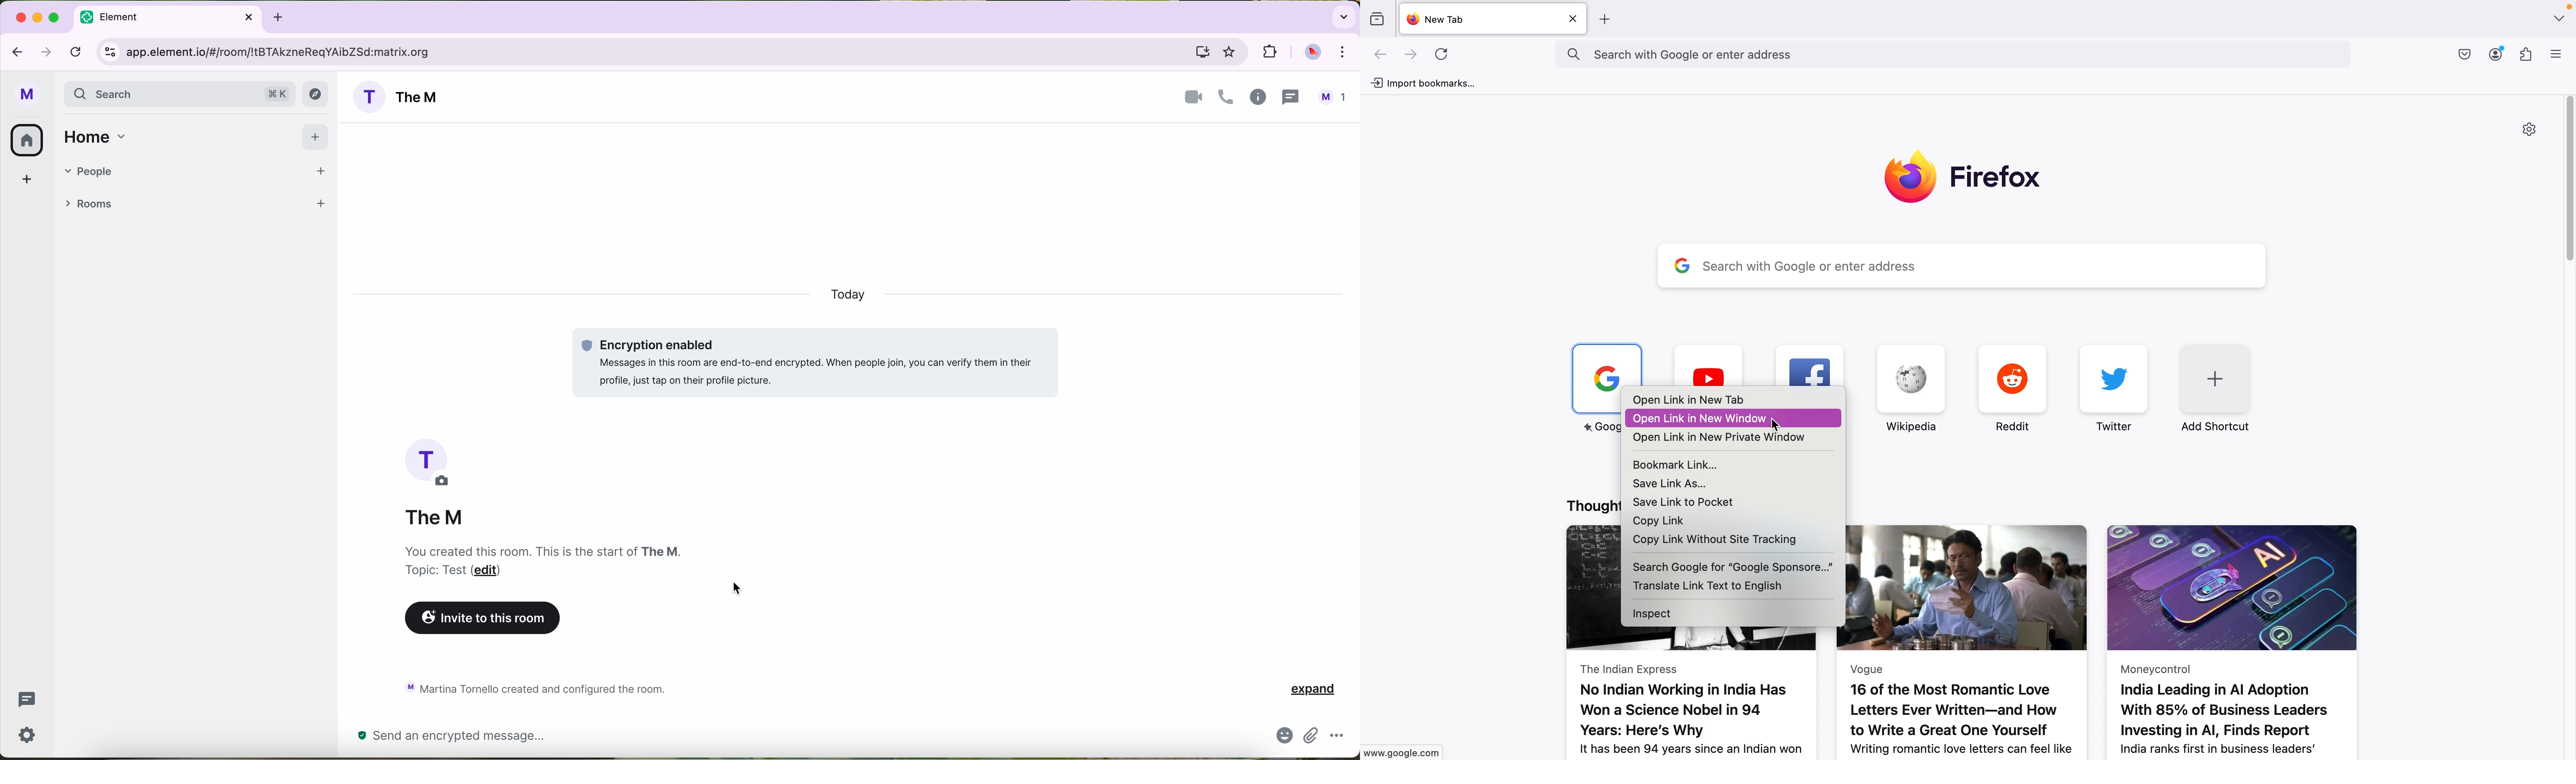  What do you see at coordinates (15, 49) in the screenshot?
I see `navigate back` at bounding box center [15, 49].